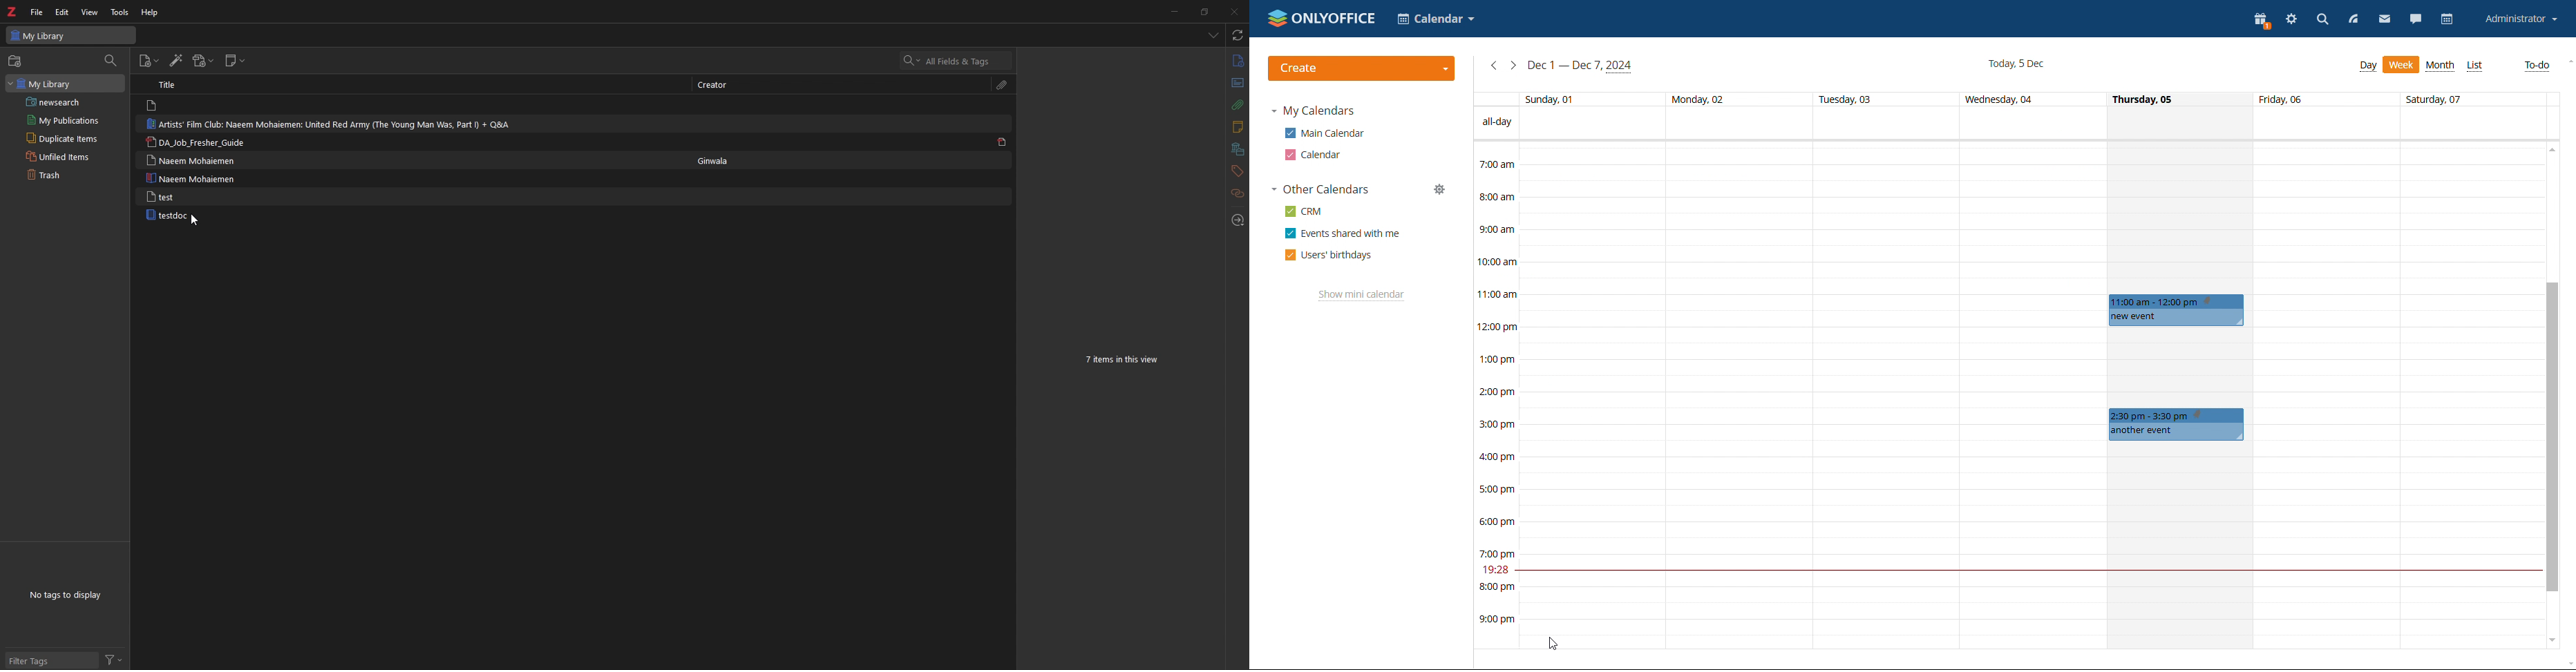 The height and width of the screenshot is (672, 2576). Describe the element at coordinates (2016, 64) in the screenshot. I see `current date` at that location.